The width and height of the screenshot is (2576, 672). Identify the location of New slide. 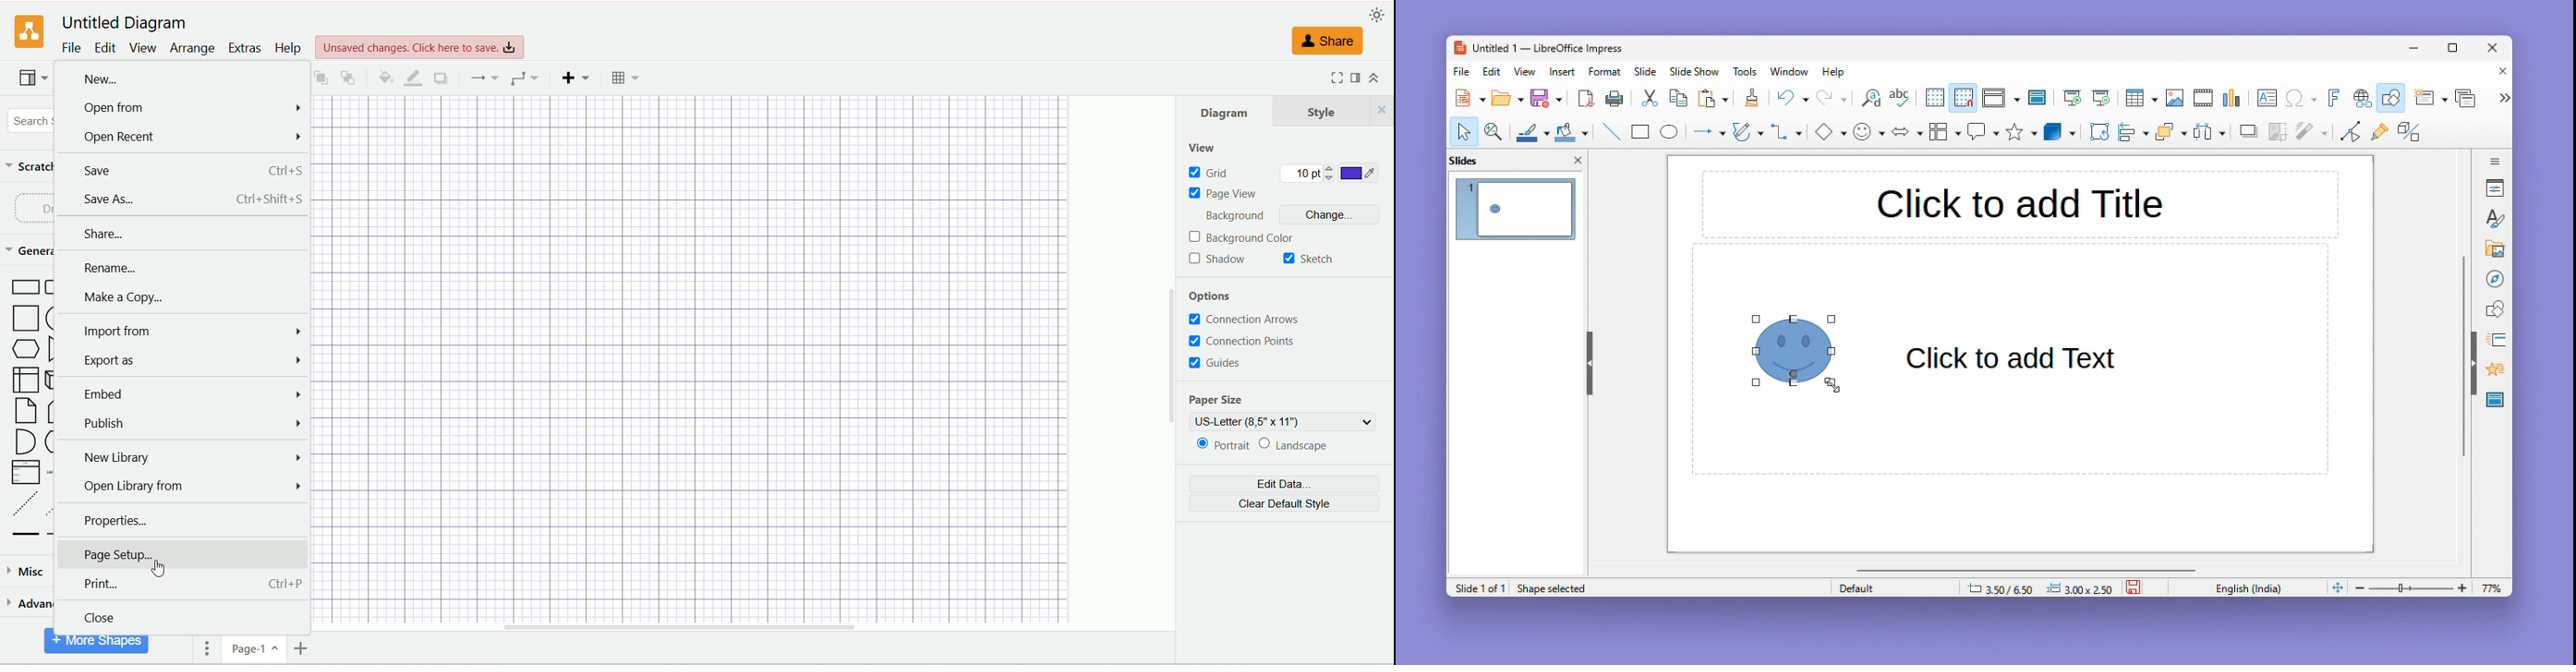
(2430, 99).